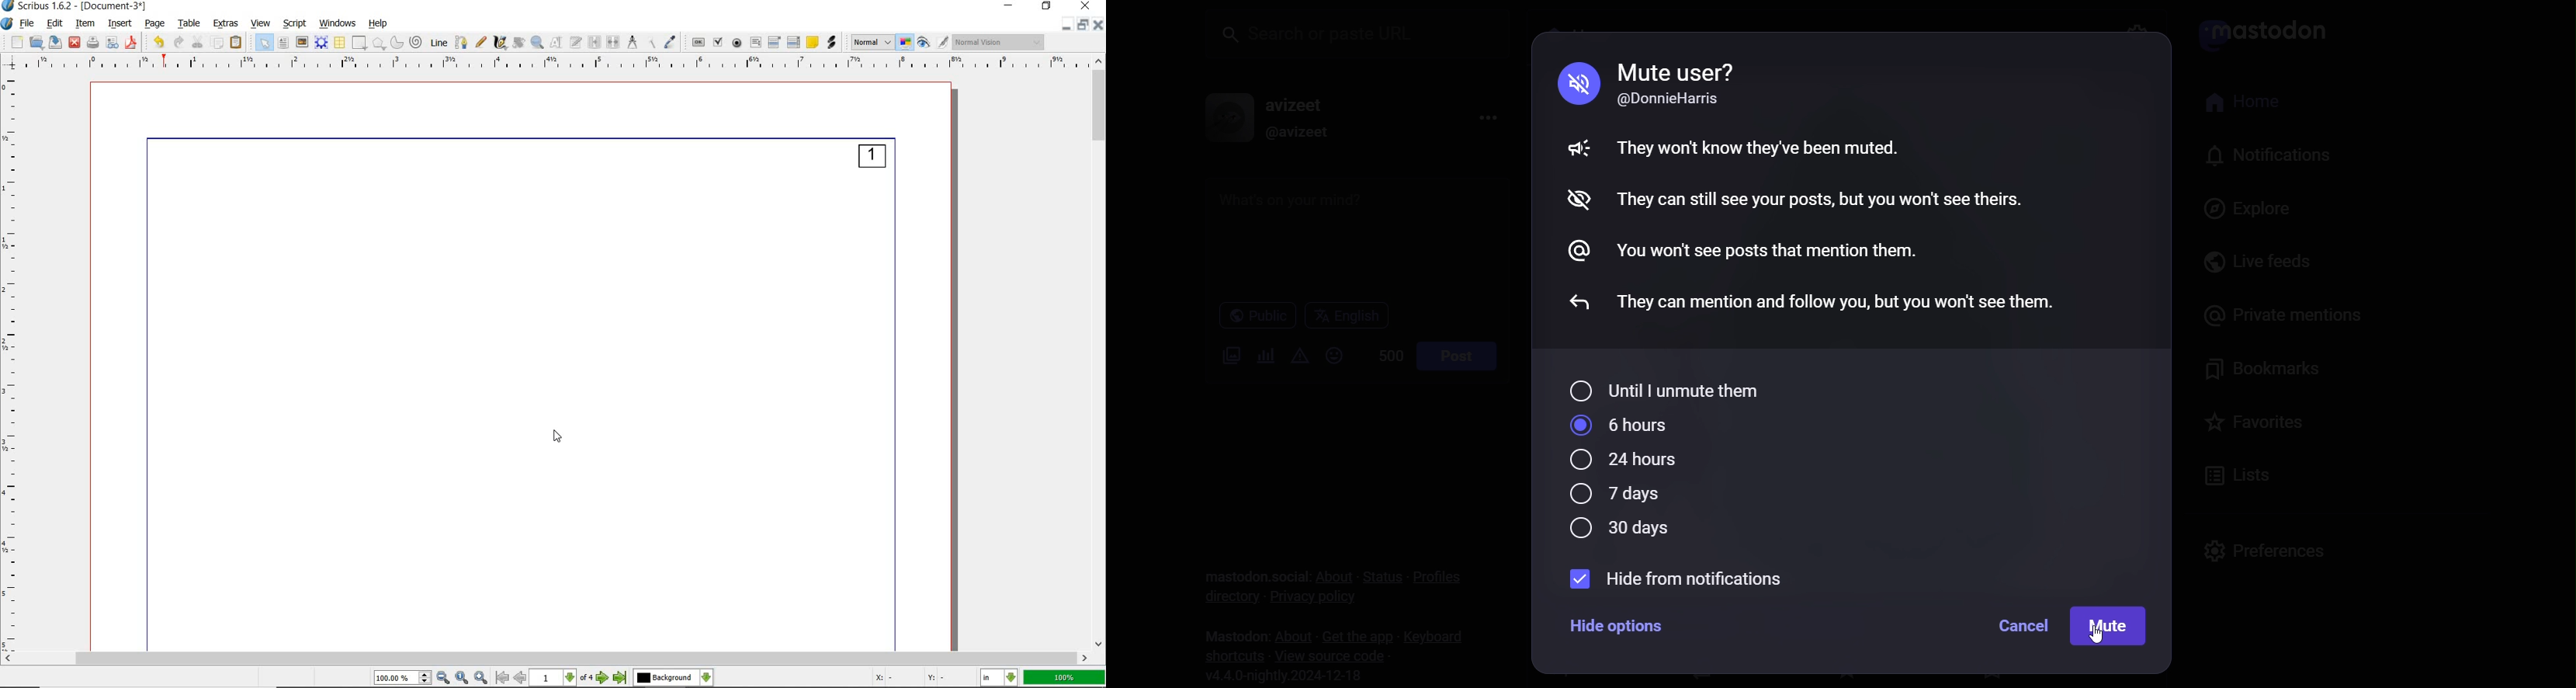 This screenshot has height=700, width=2576. Describe the element at coordinates (1001, 42) in the screenshot. I see `visual appearance of the display: Normal Vision` at that location.